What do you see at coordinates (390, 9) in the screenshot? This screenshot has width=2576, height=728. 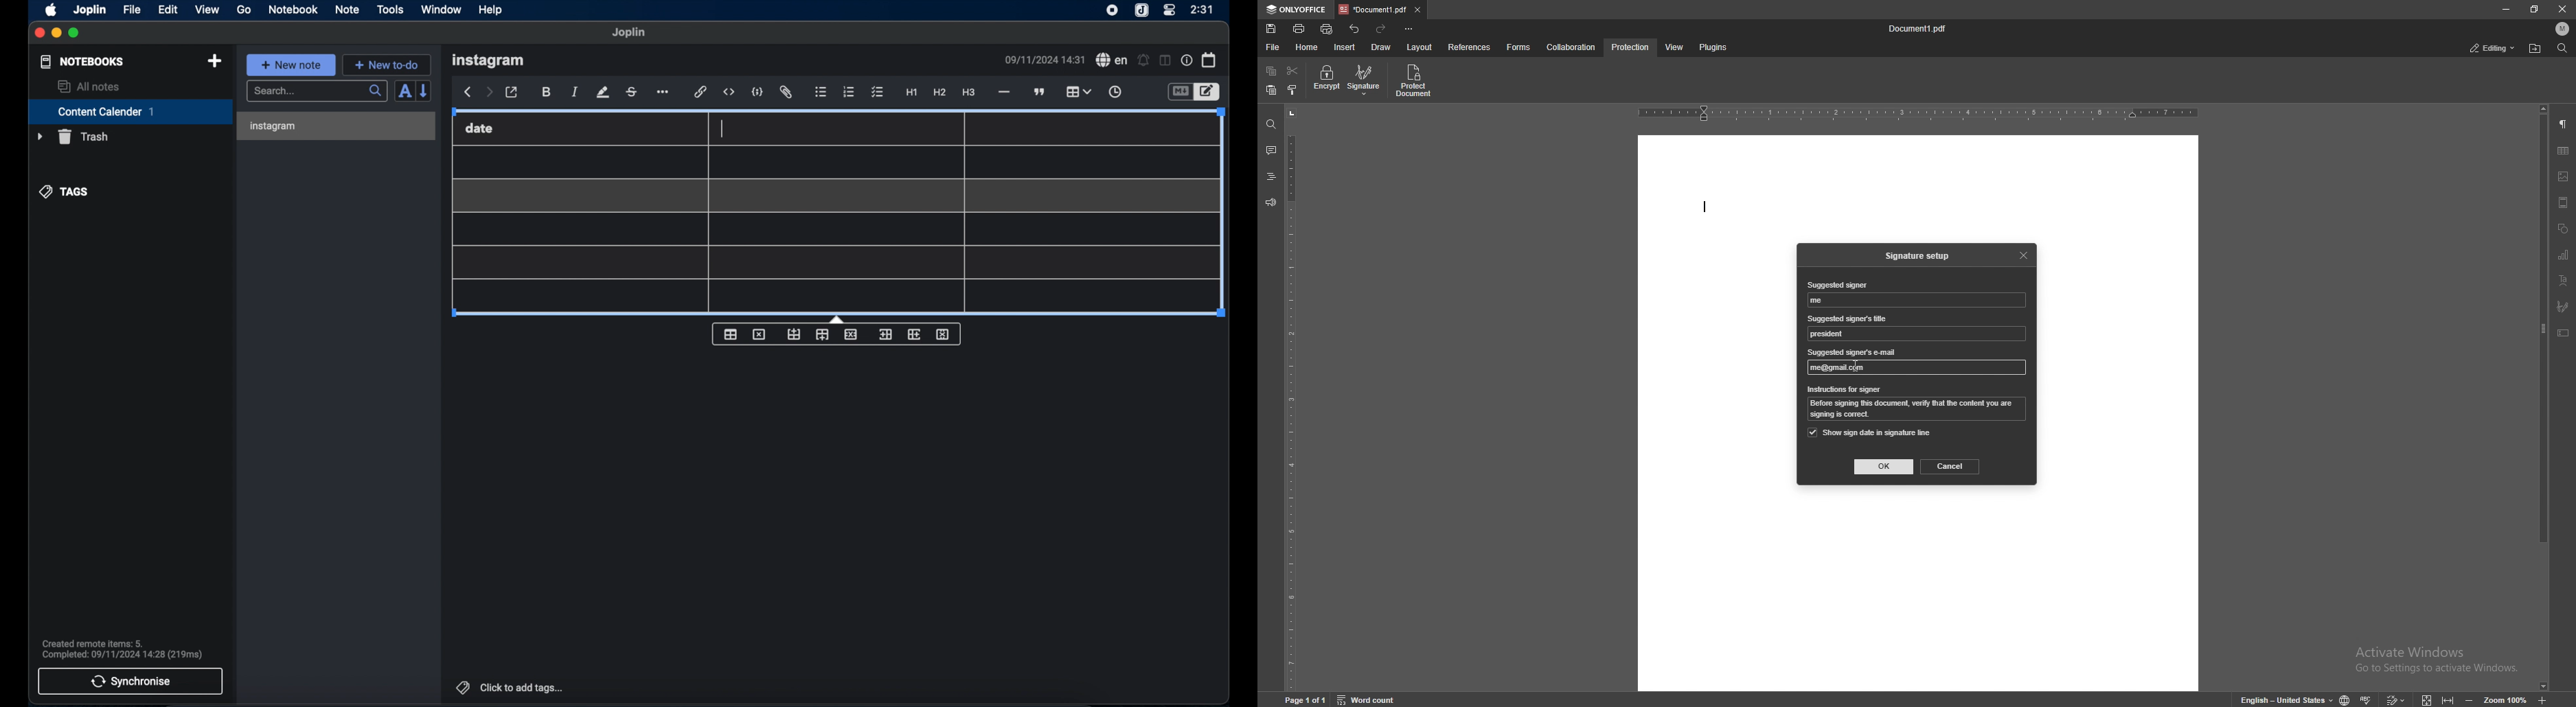 I see `tools` at bounding box center [390, 9].